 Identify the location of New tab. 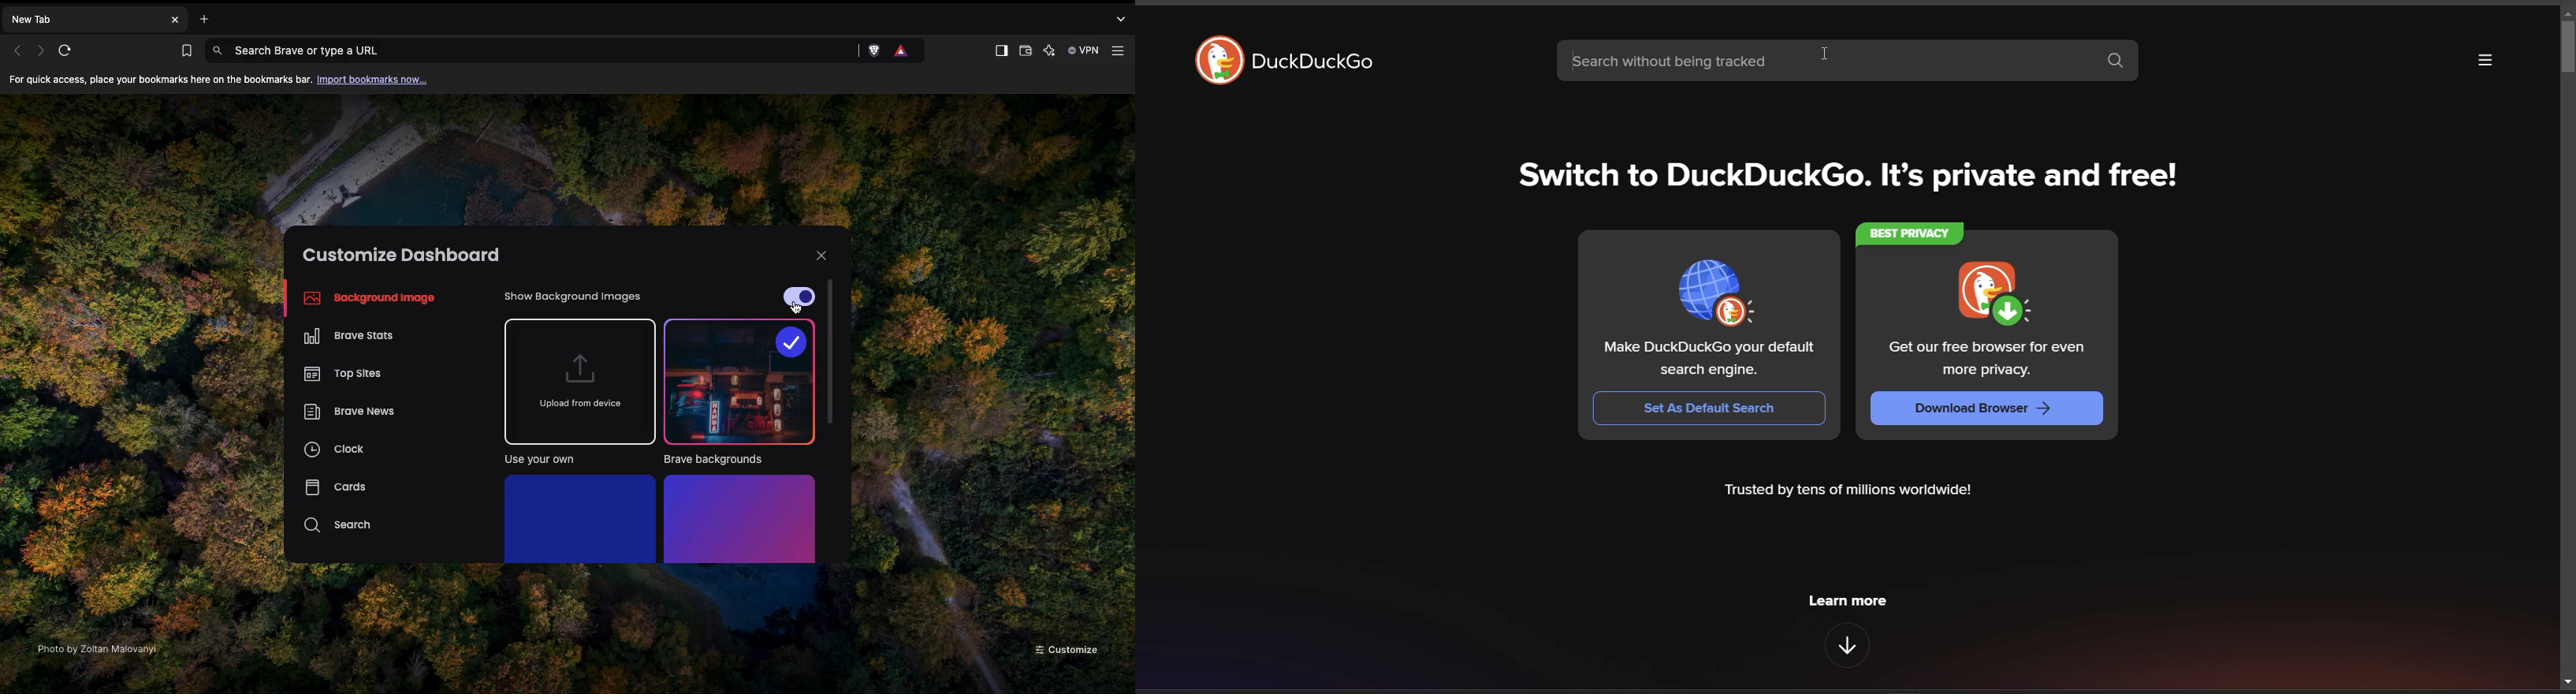
(84, 18).